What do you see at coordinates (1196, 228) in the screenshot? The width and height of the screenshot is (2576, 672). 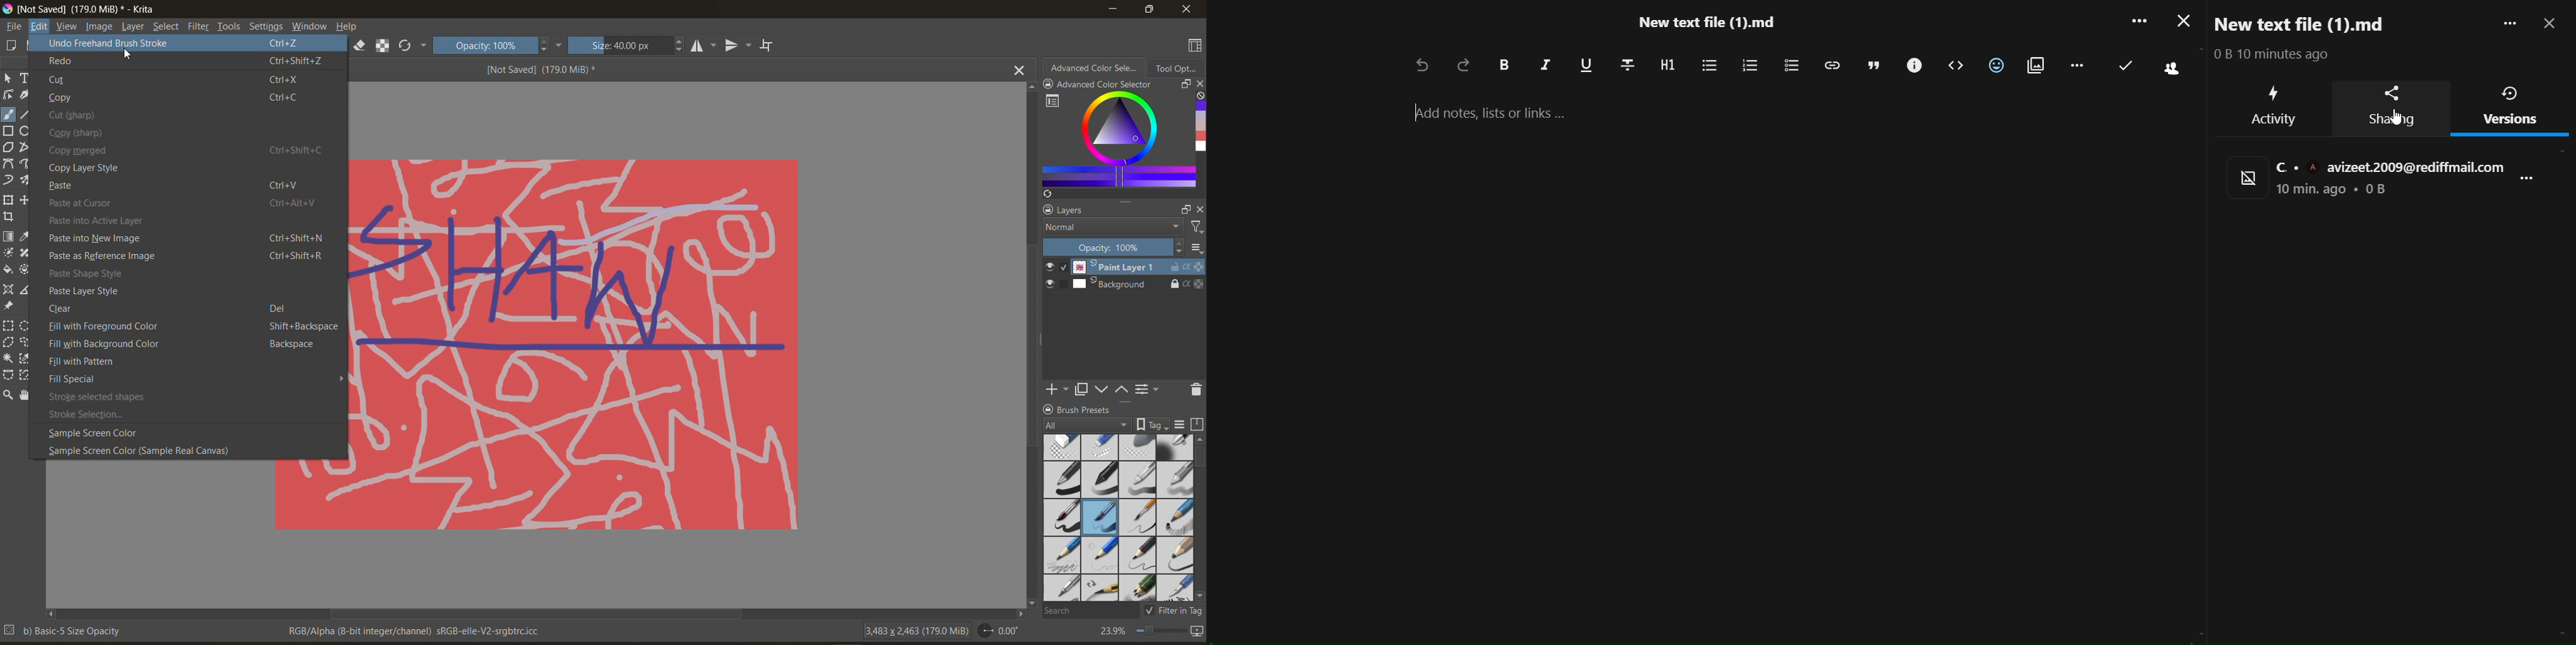 I see `filters` at bounding box center [1196, 228].